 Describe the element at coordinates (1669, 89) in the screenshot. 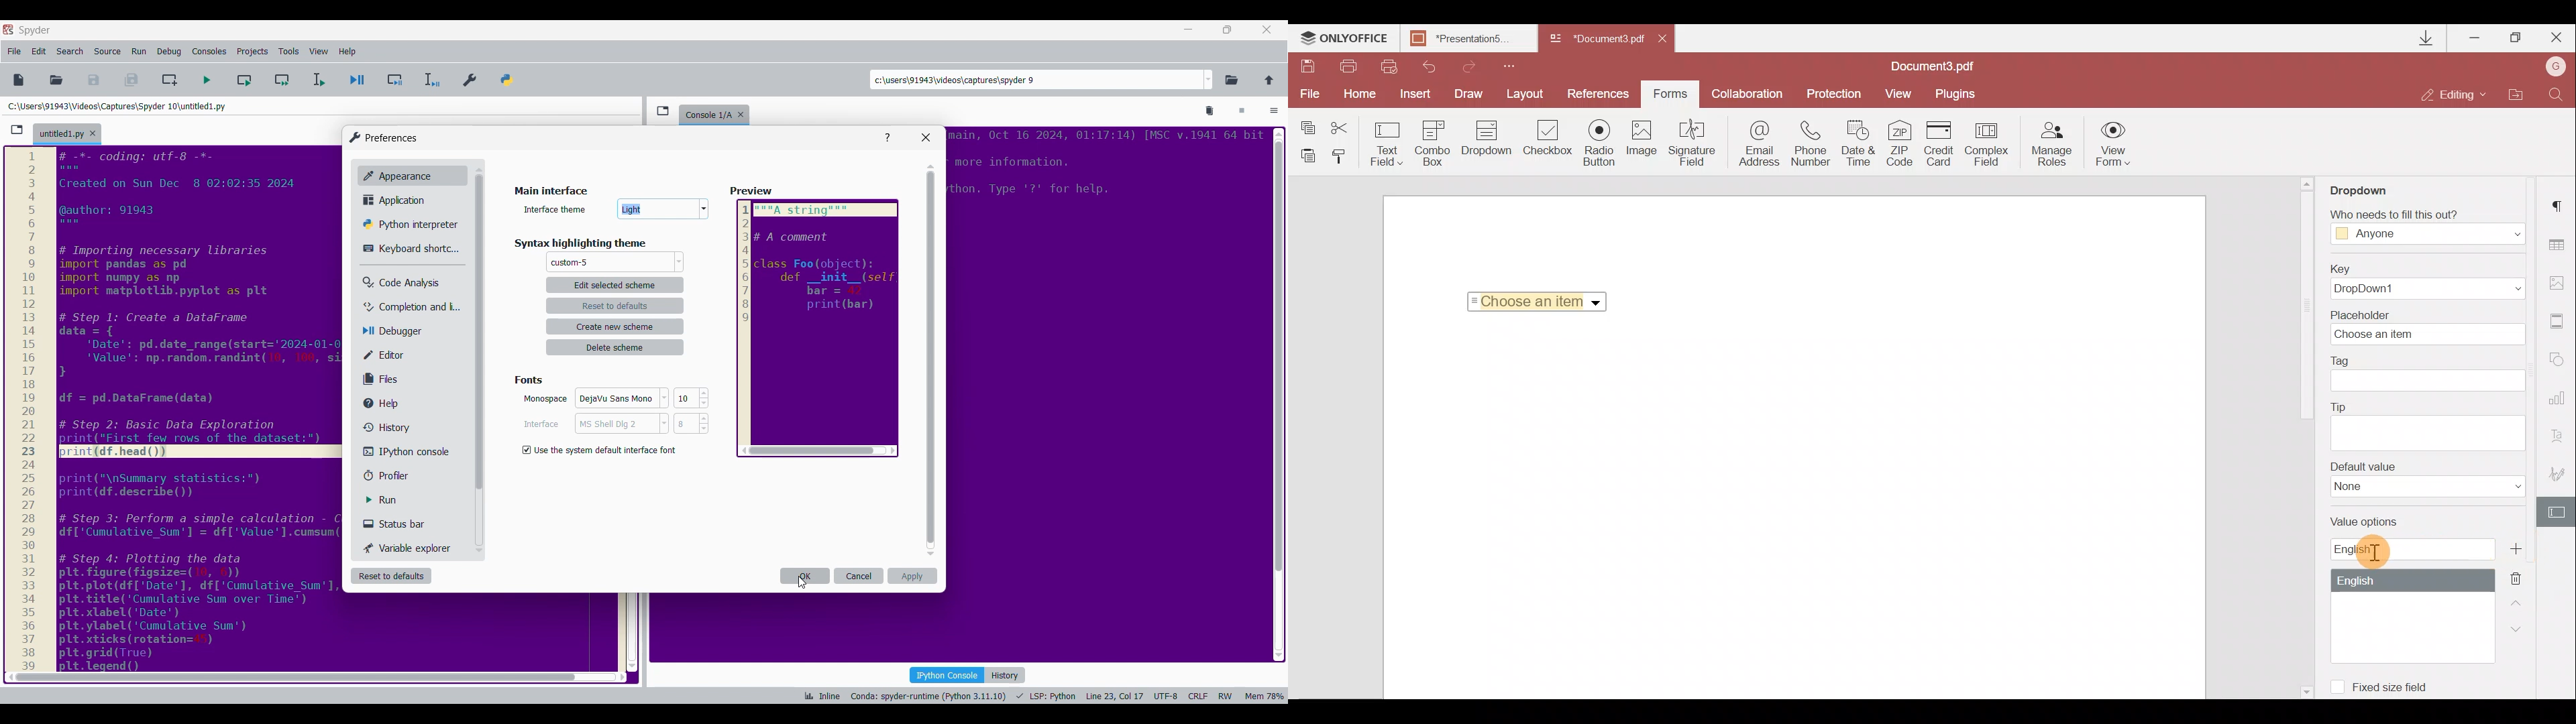

I see `Forms` at that location.